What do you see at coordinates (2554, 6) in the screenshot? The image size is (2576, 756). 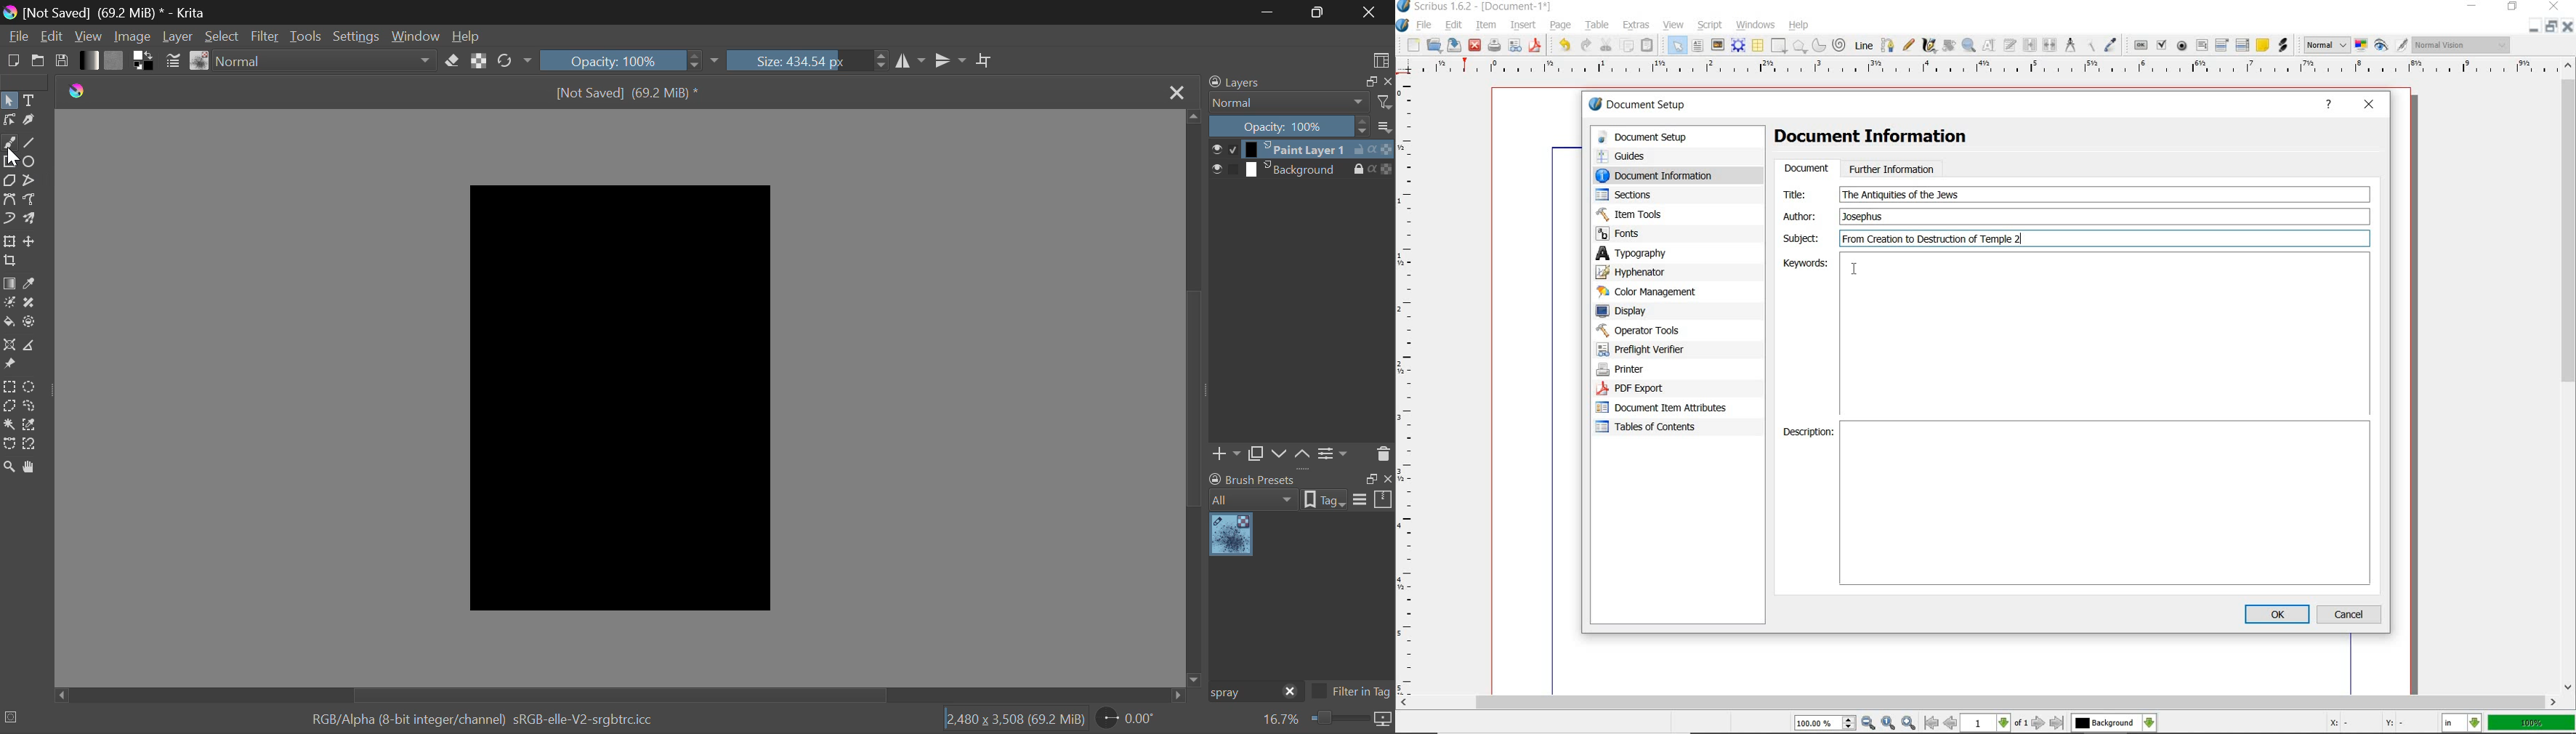 I see `close` at bounding box center [2554, 6].